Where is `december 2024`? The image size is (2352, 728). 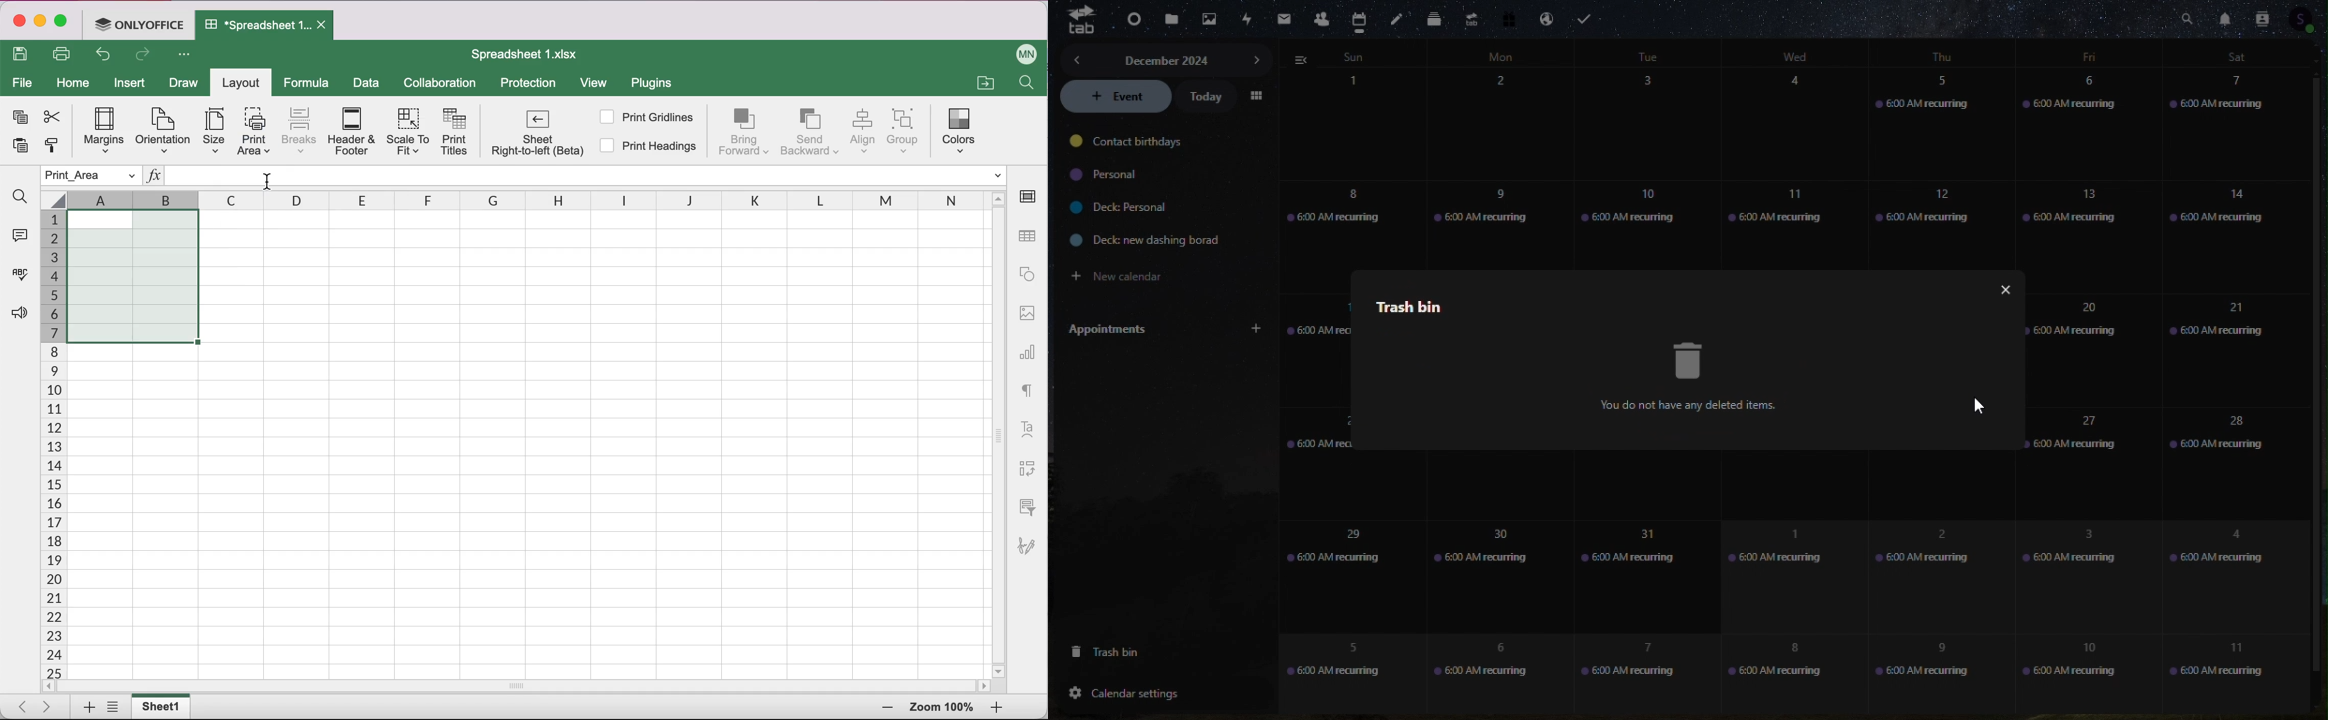
december 2024 is located at coordinates (1167, 58).